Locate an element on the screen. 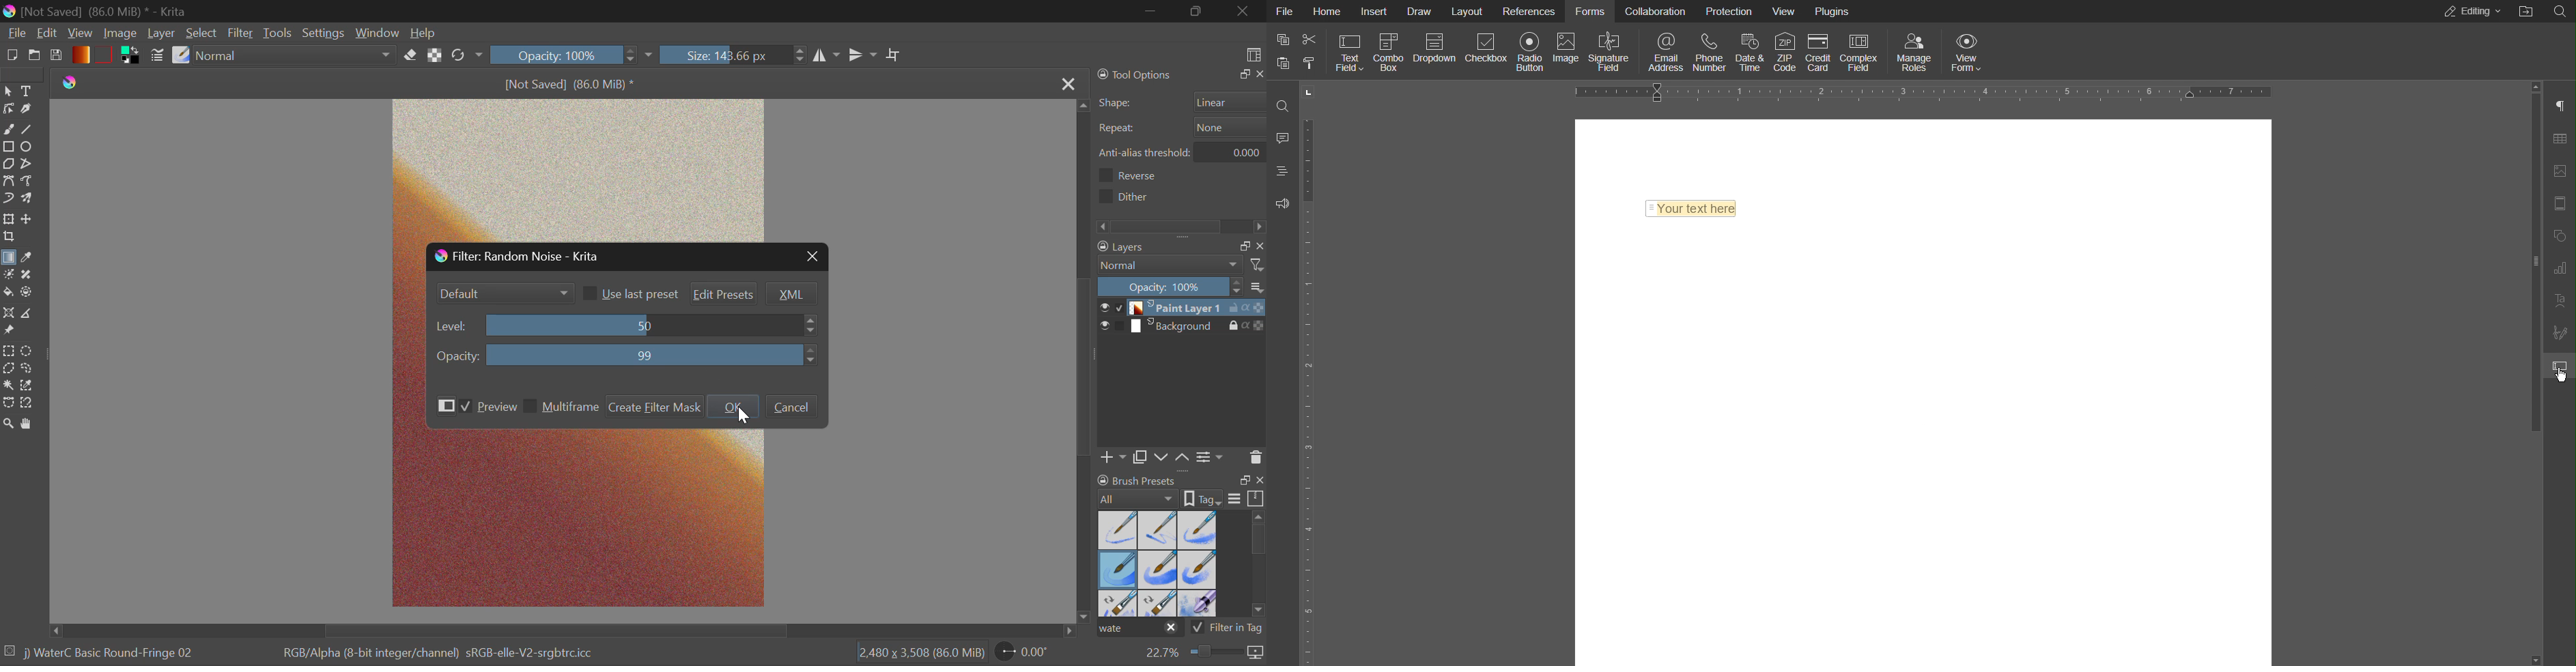  Multiframe is located at coordinates (562, 406).